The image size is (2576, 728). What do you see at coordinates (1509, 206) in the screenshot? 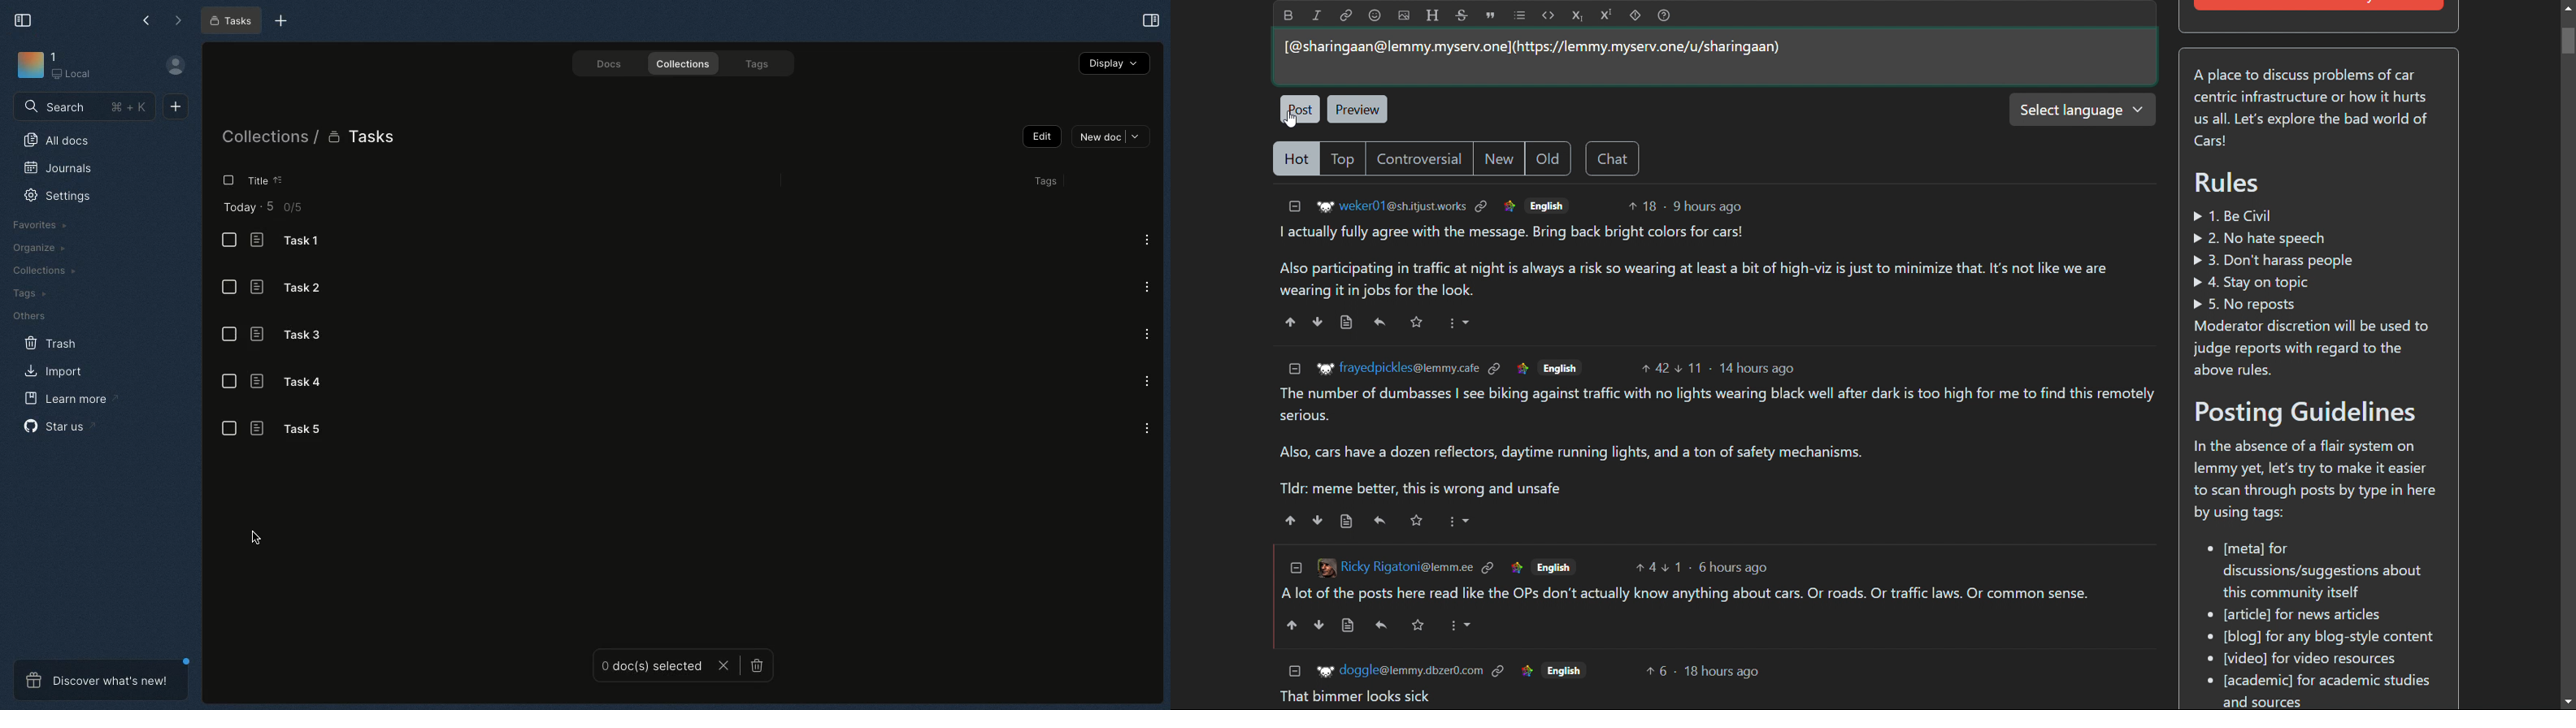
I see `link` at bounding box center [1509, 206].